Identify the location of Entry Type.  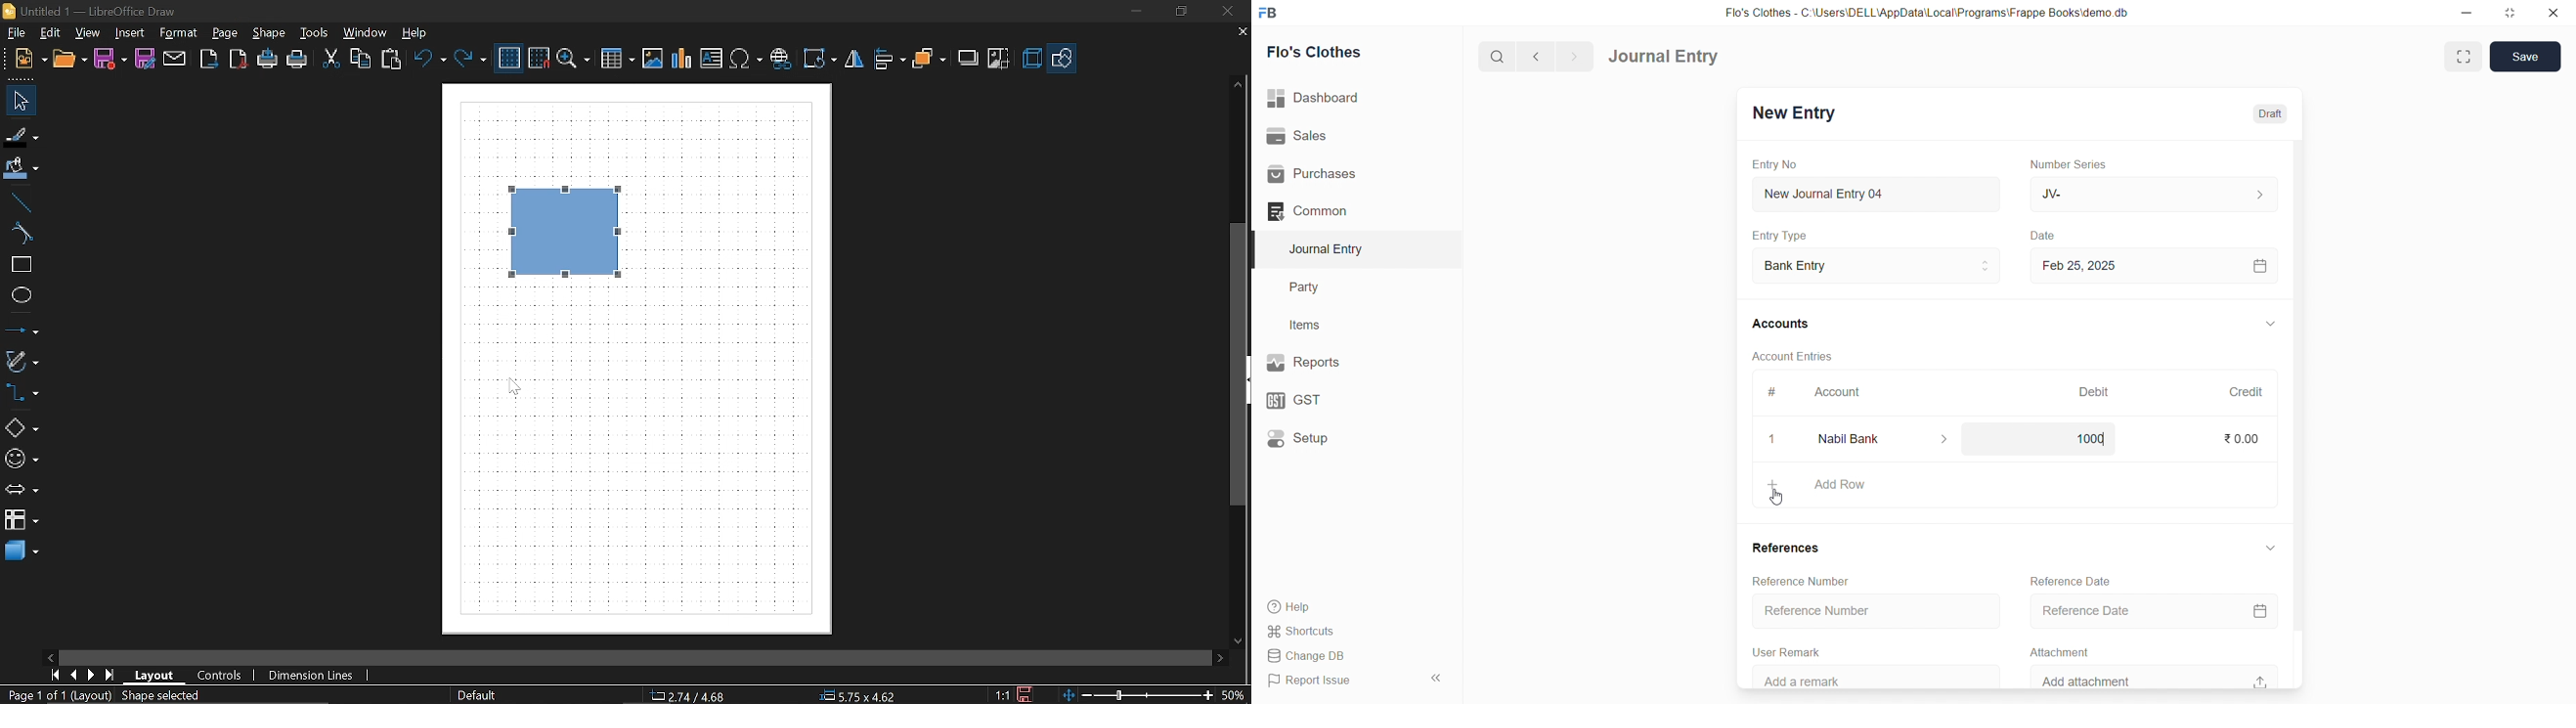
(1780, 235).